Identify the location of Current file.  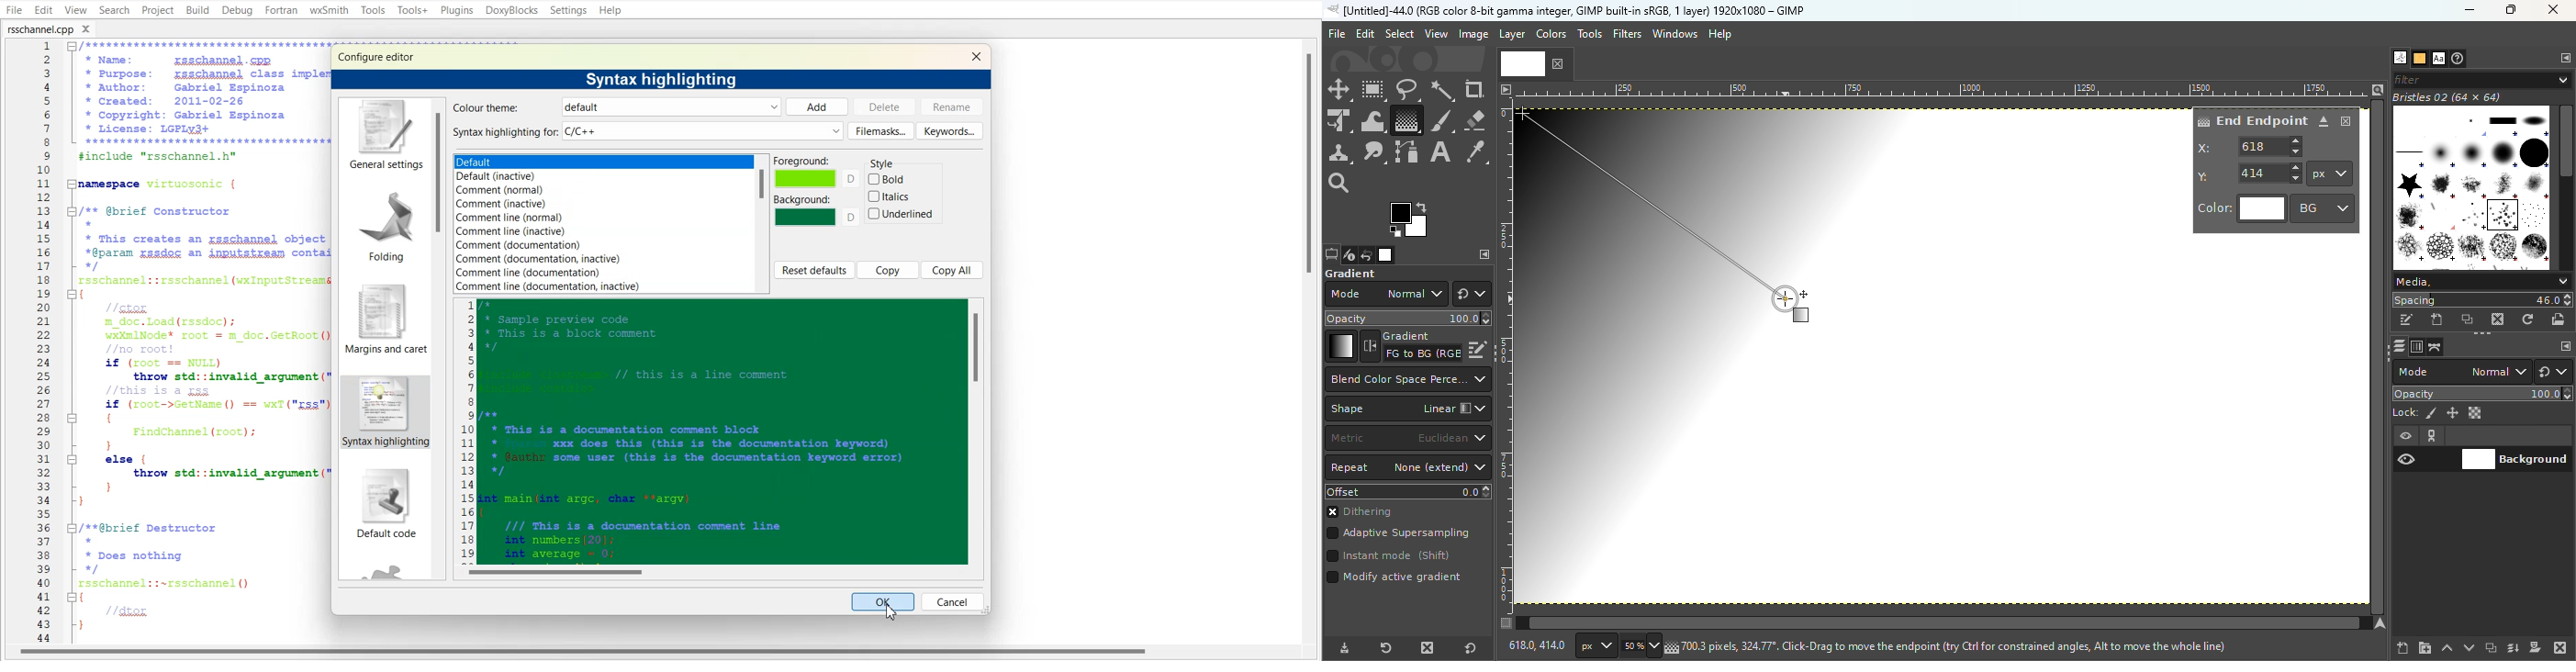
(1536, 62).